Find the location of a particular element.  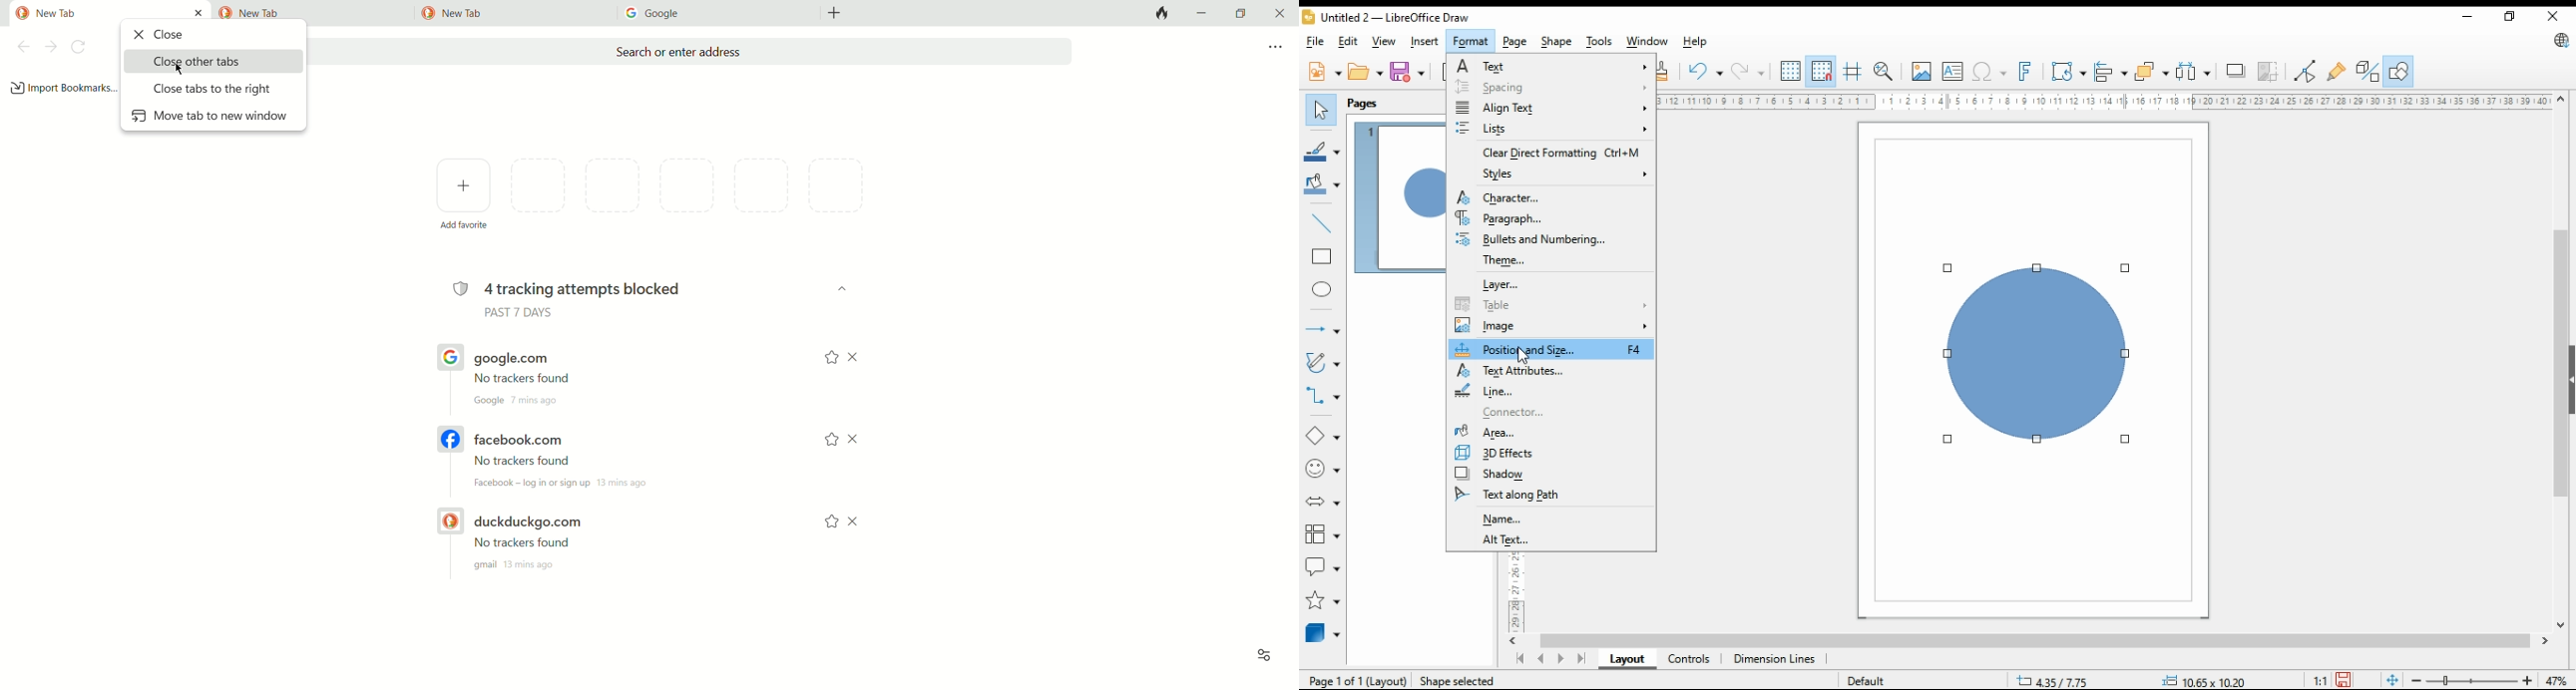

crop is located at coordinates (2269, 72).